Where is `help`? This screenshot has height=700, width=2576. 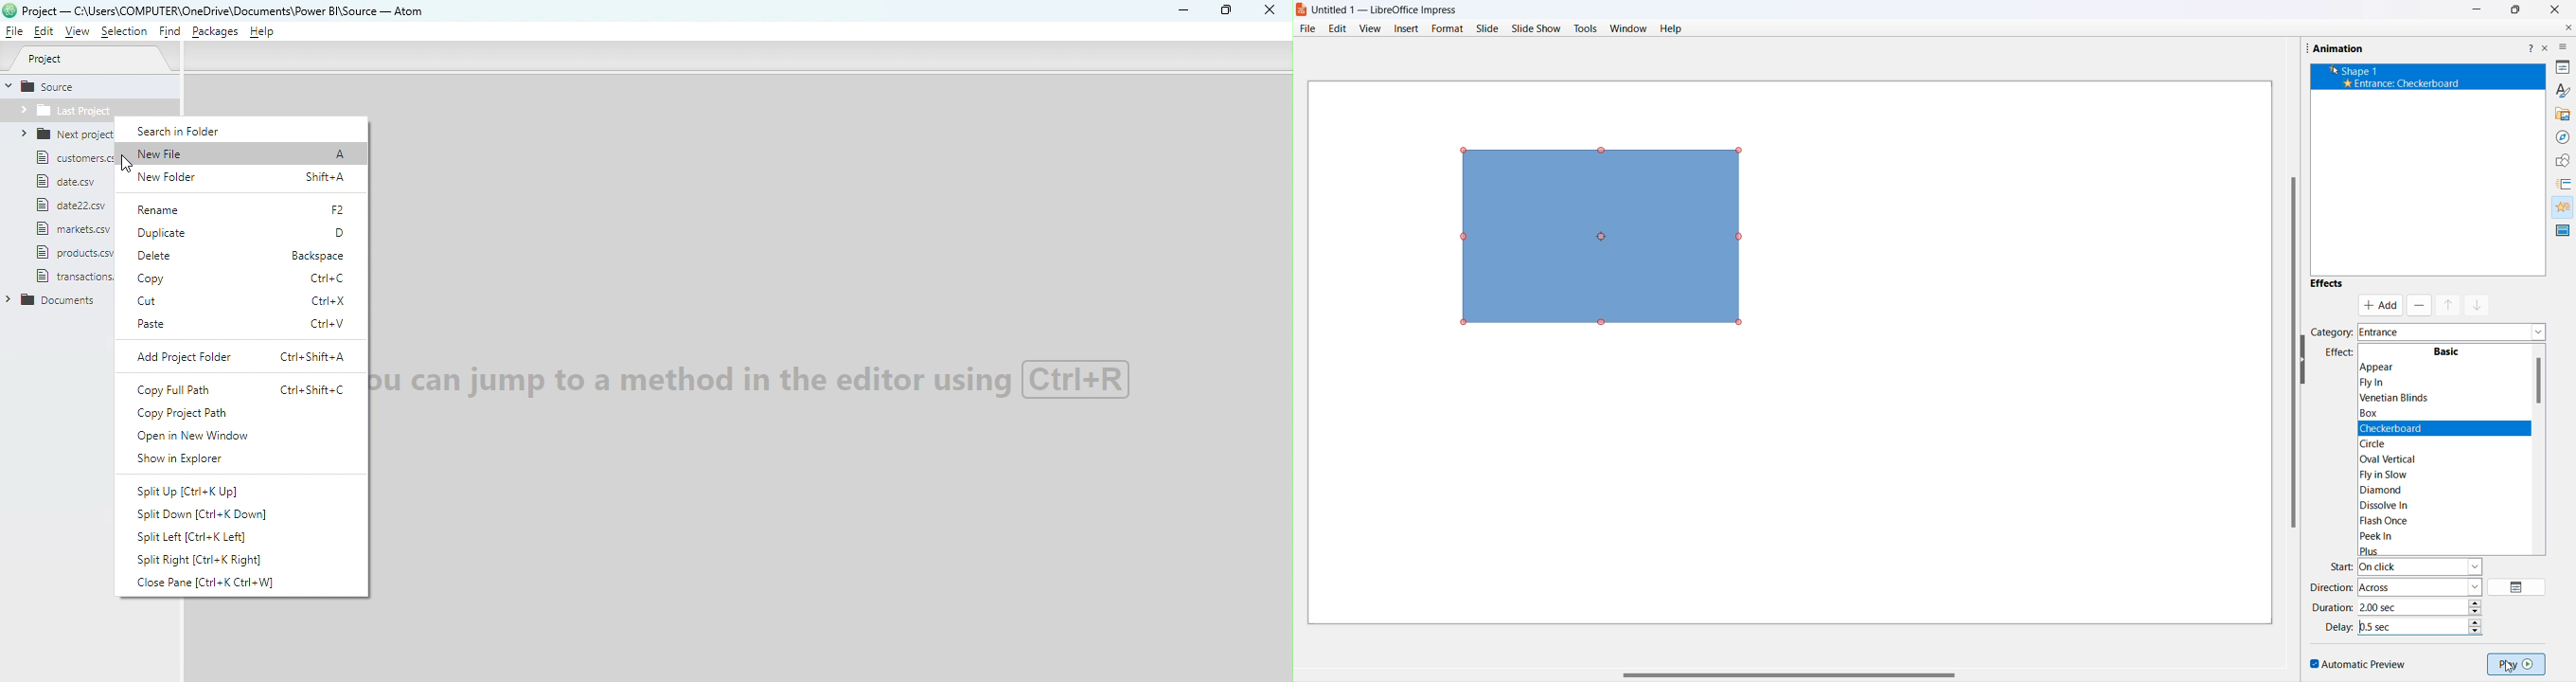 help is located at coordinates (2529, 46).